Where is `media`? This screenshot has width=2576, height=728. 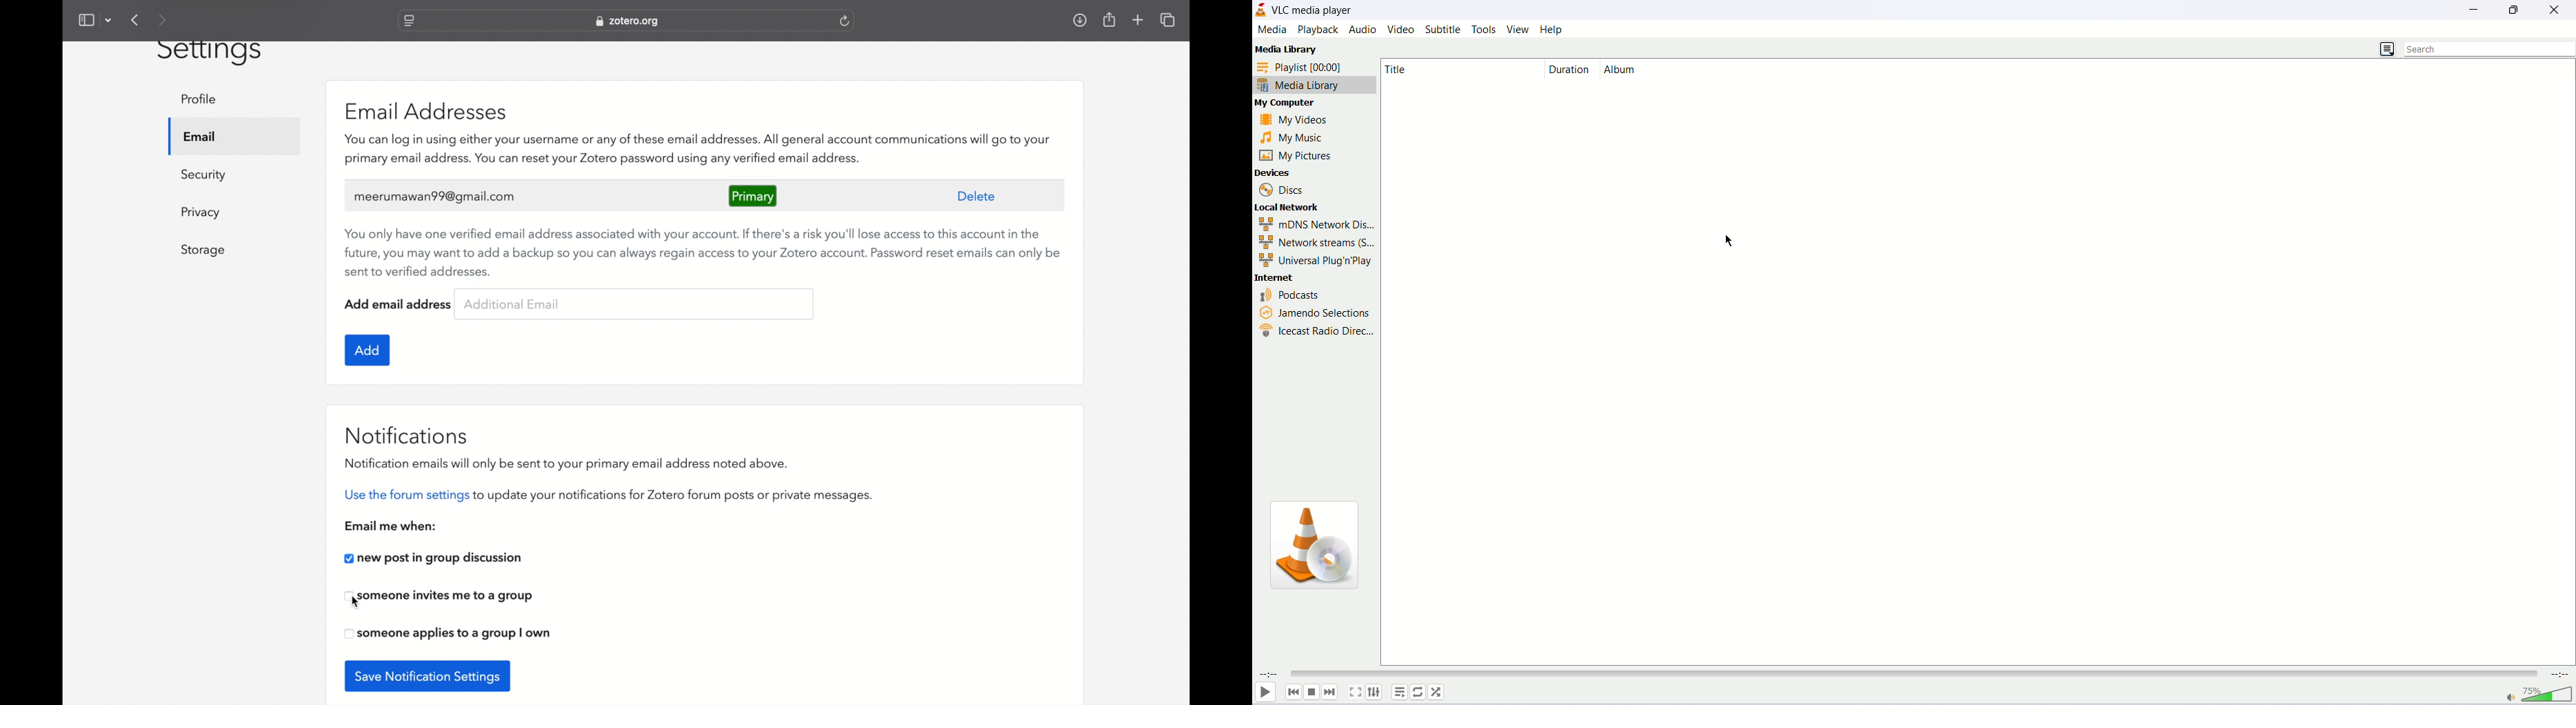 media is located at coordinates (1270, 30).